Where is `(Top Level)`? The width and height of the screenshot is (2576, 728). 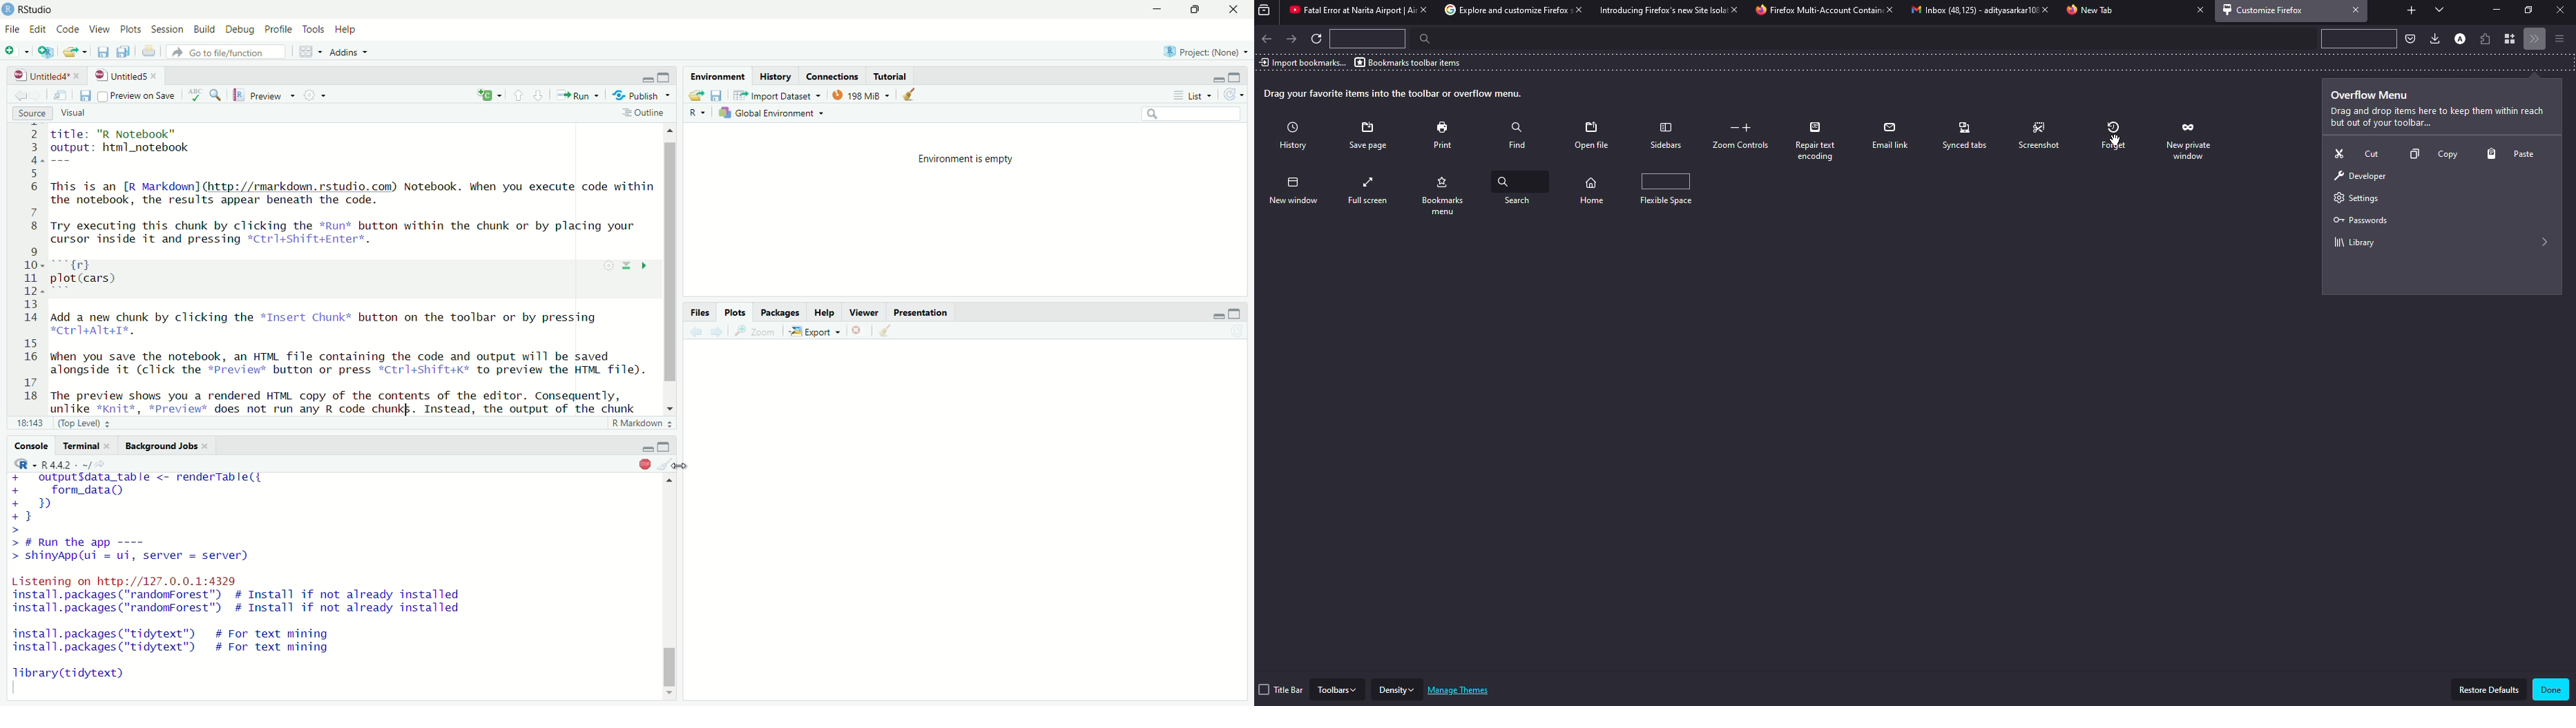
(Top Level) is located at coordinates (86, 422).